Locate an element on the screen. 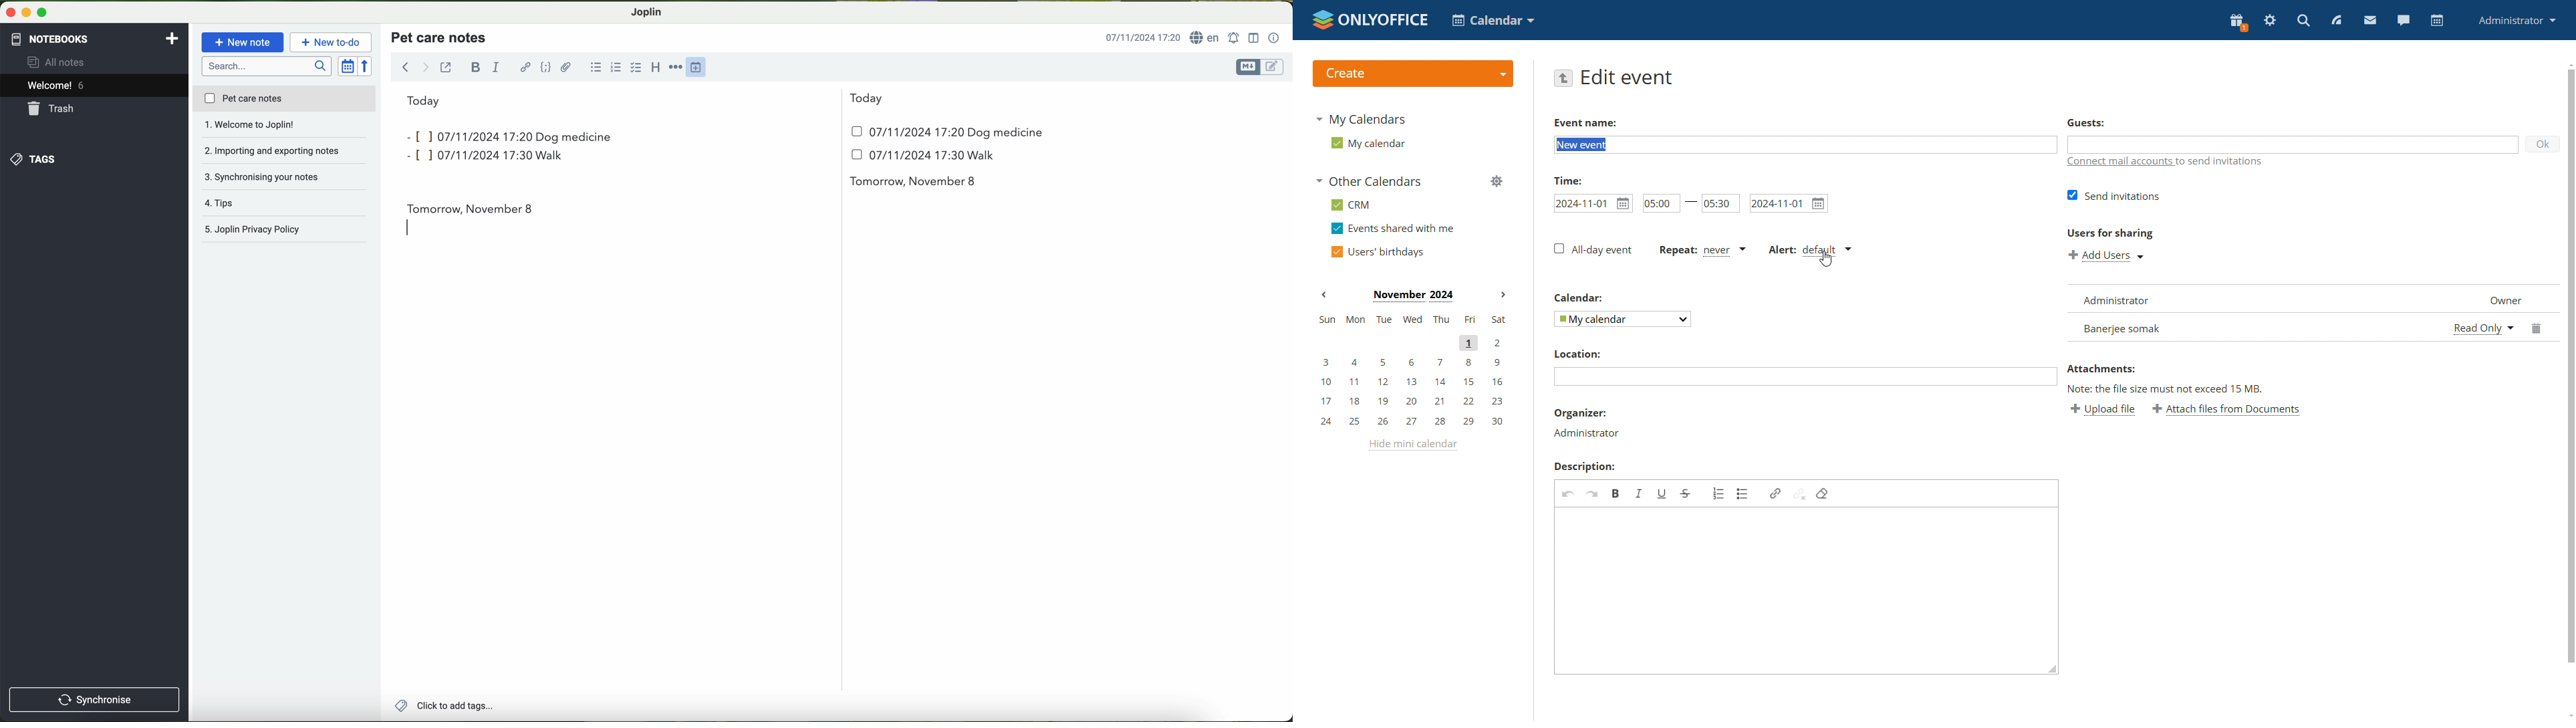 Image resolution: width=2576 pixels, height=728 pixels. event start time is located at coordinates (1593, 202).